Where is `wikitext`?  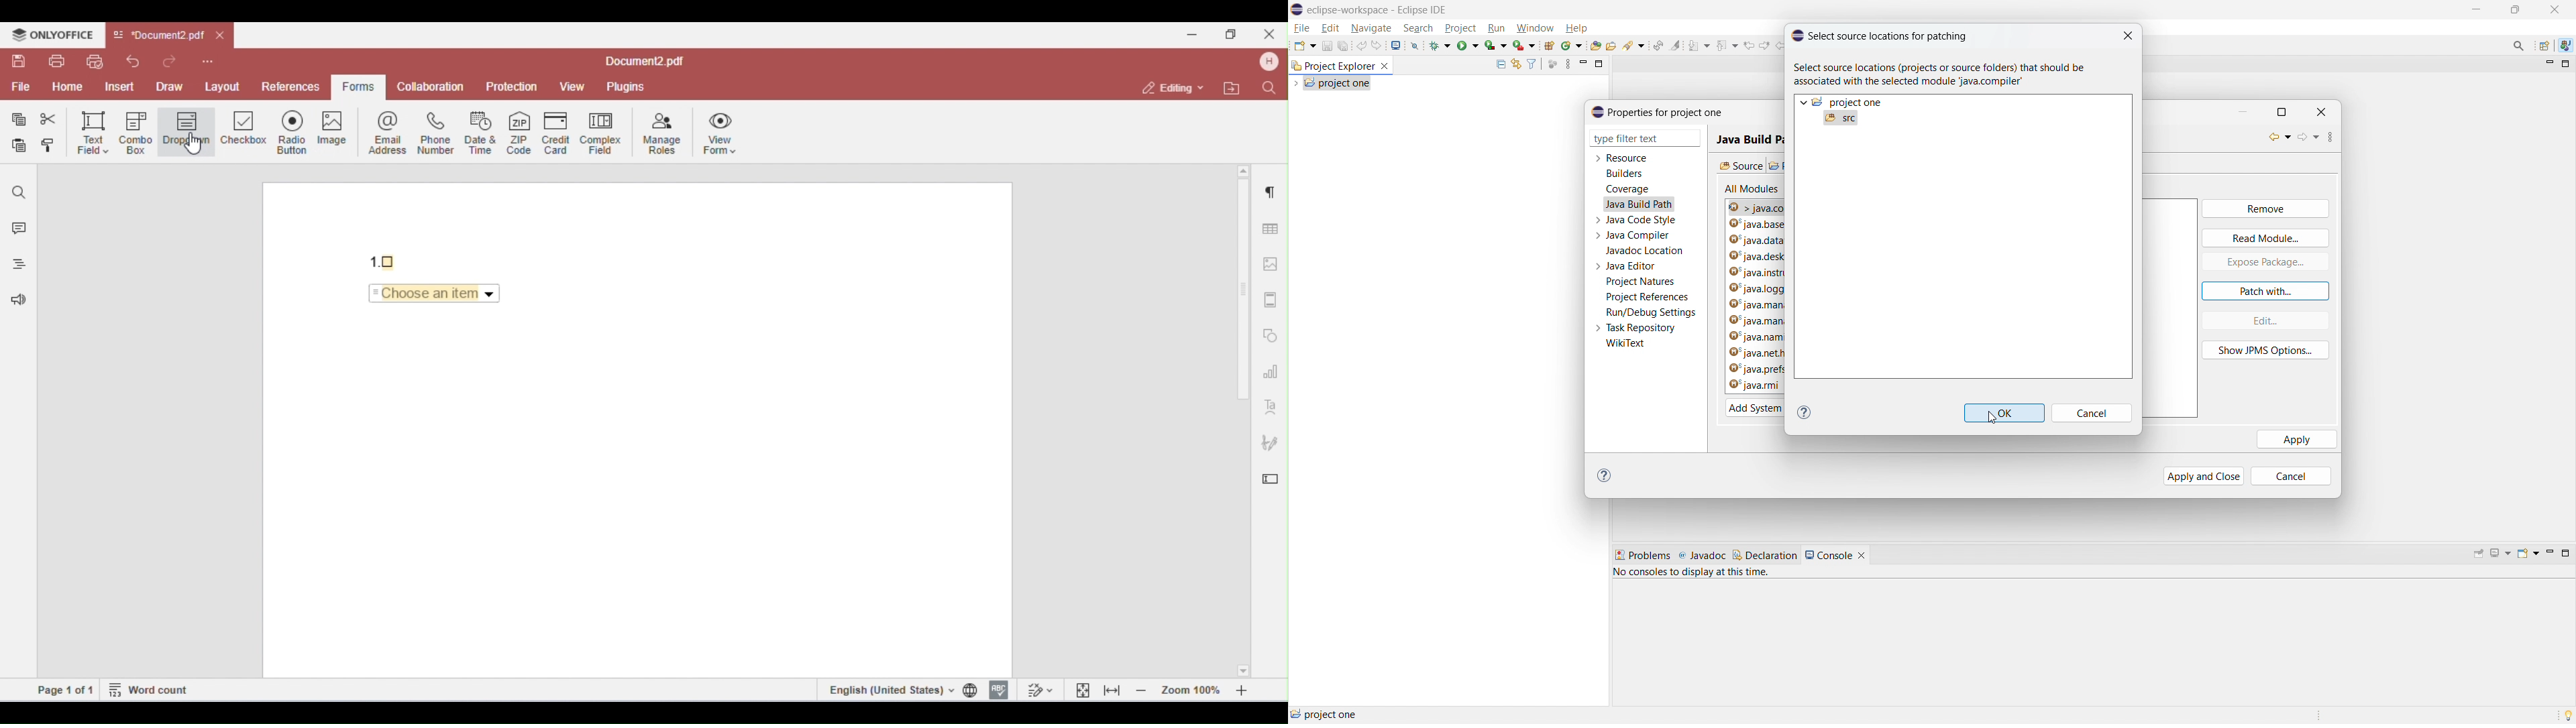 wikitext is located at coordinates (1626, 344).